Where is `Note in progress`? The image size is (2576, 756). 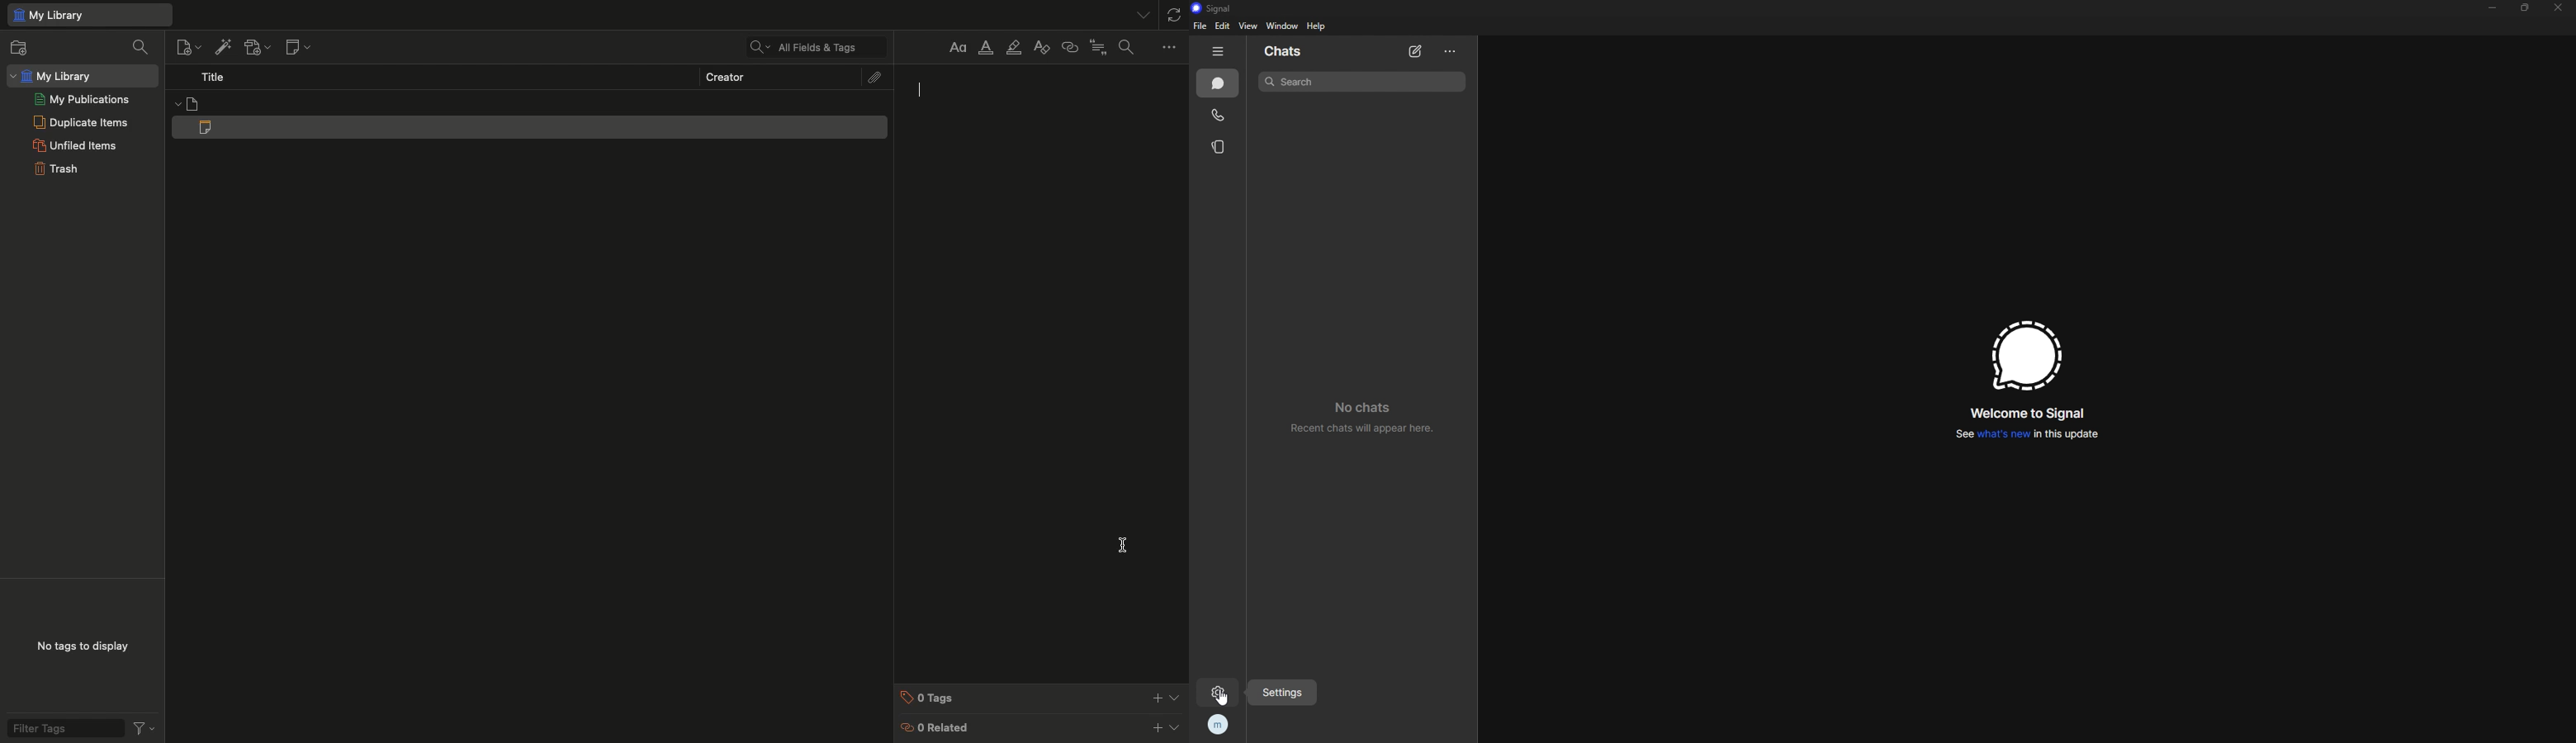
Note in progress is located at coordinates (533, 127).